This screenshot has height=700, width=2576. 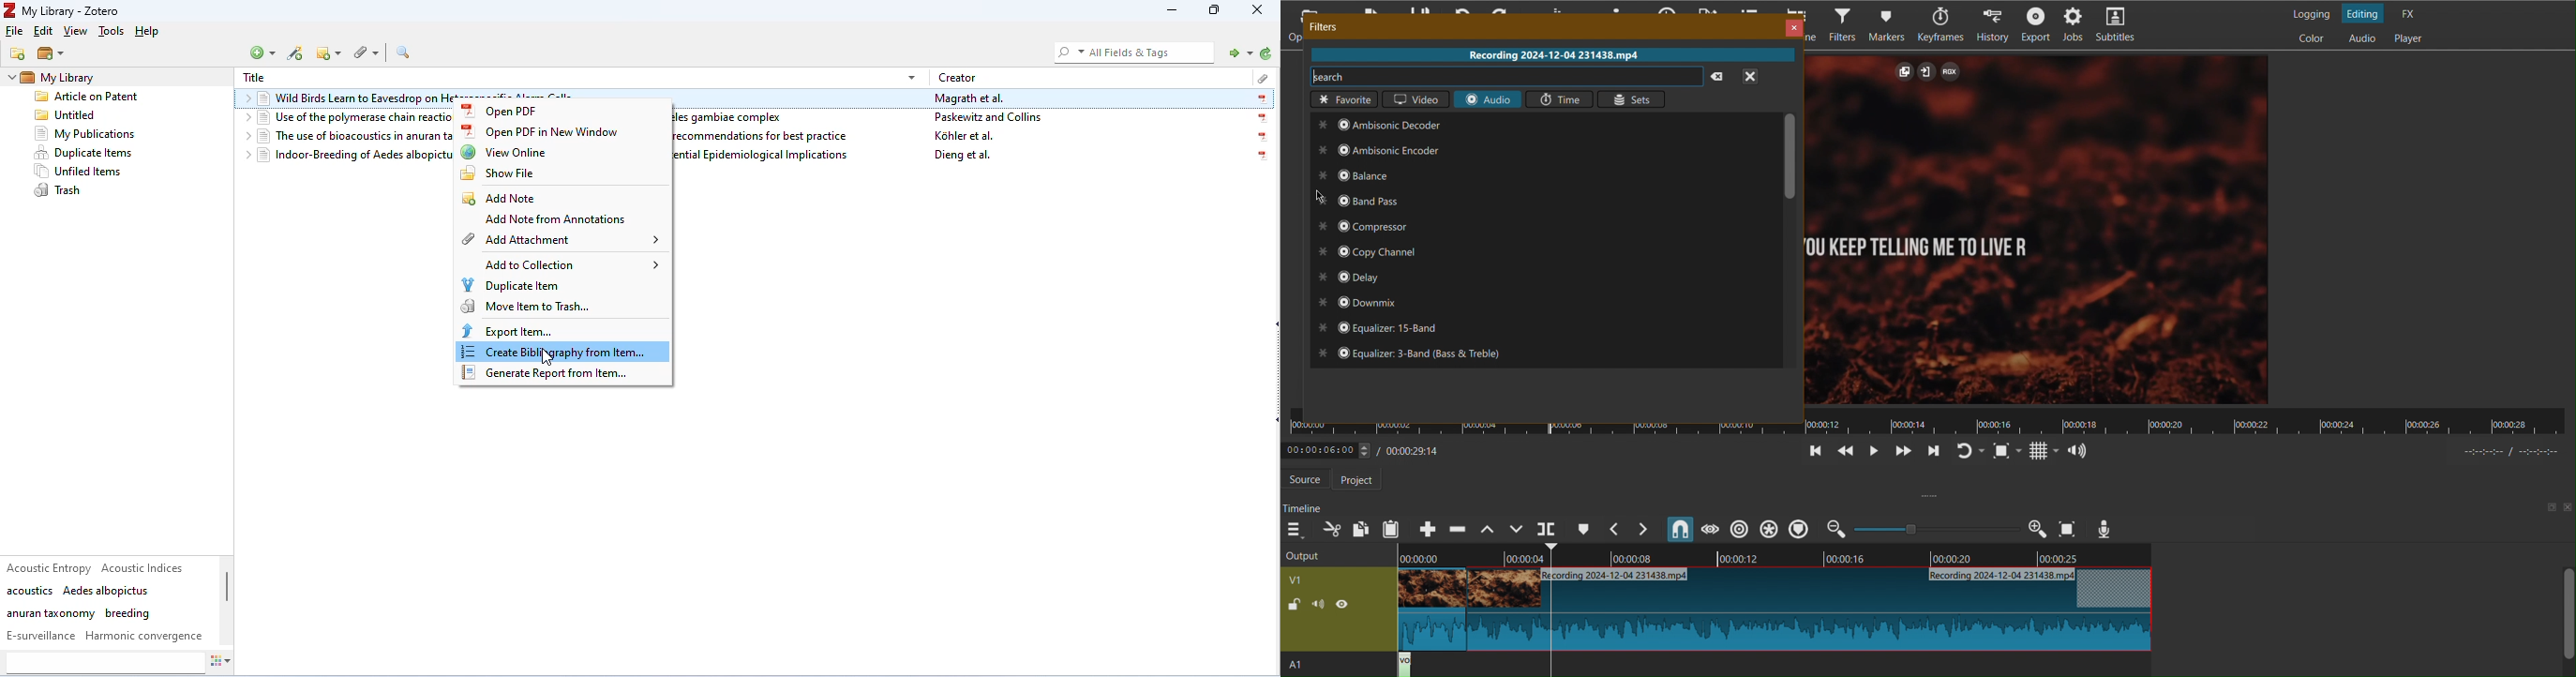 I want to click on Overwrite, so click(x=1516, y=529).